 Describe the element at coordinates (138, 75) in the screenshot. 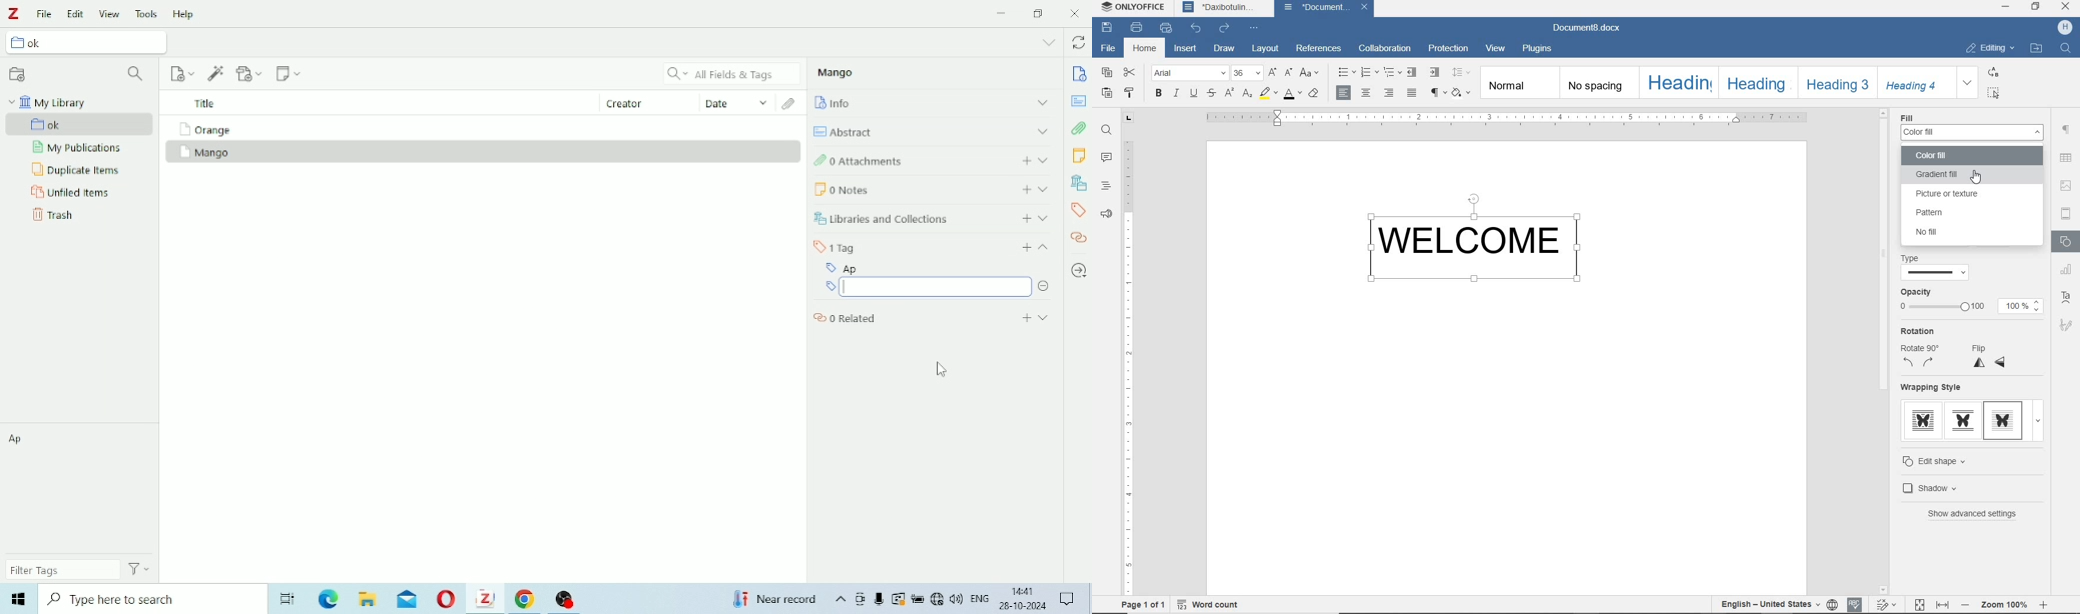

I see `Filter Collections` at that location.